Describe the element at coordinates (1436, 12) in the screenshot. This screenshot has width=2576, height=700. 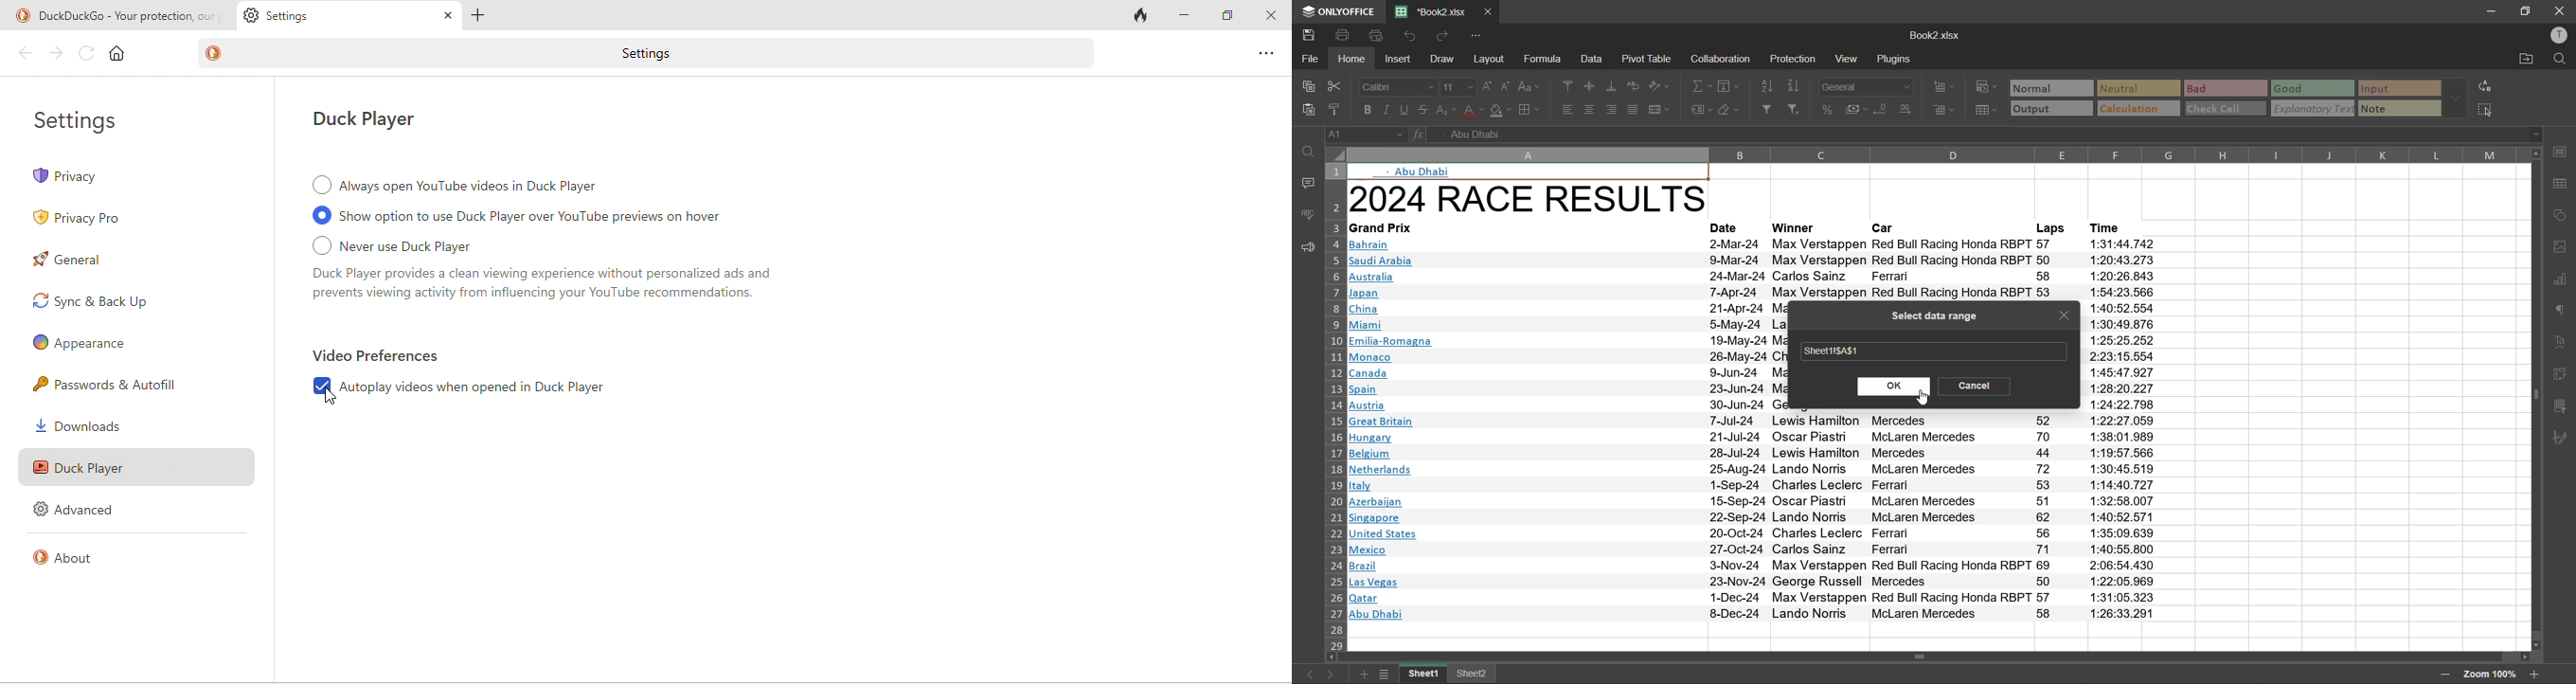
I see `file name` at that location.